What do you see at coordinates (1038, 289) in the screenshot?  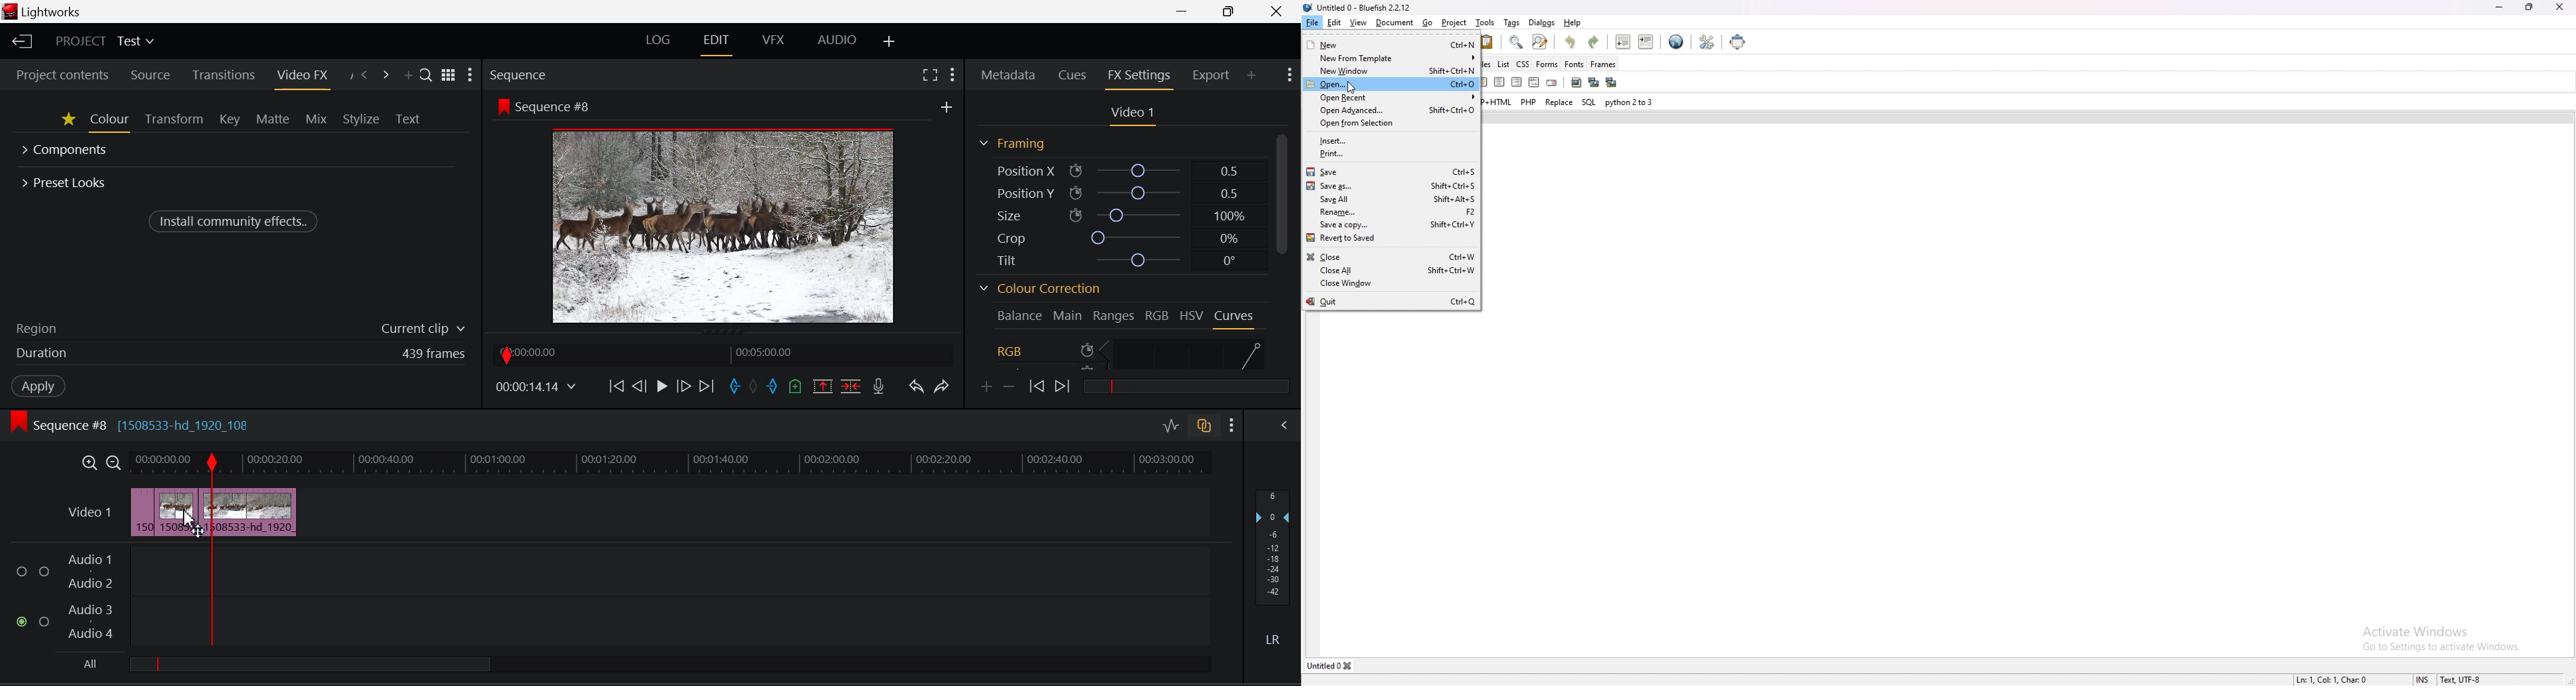 I see `Colour Correction` at bounding box center [1038, 289].